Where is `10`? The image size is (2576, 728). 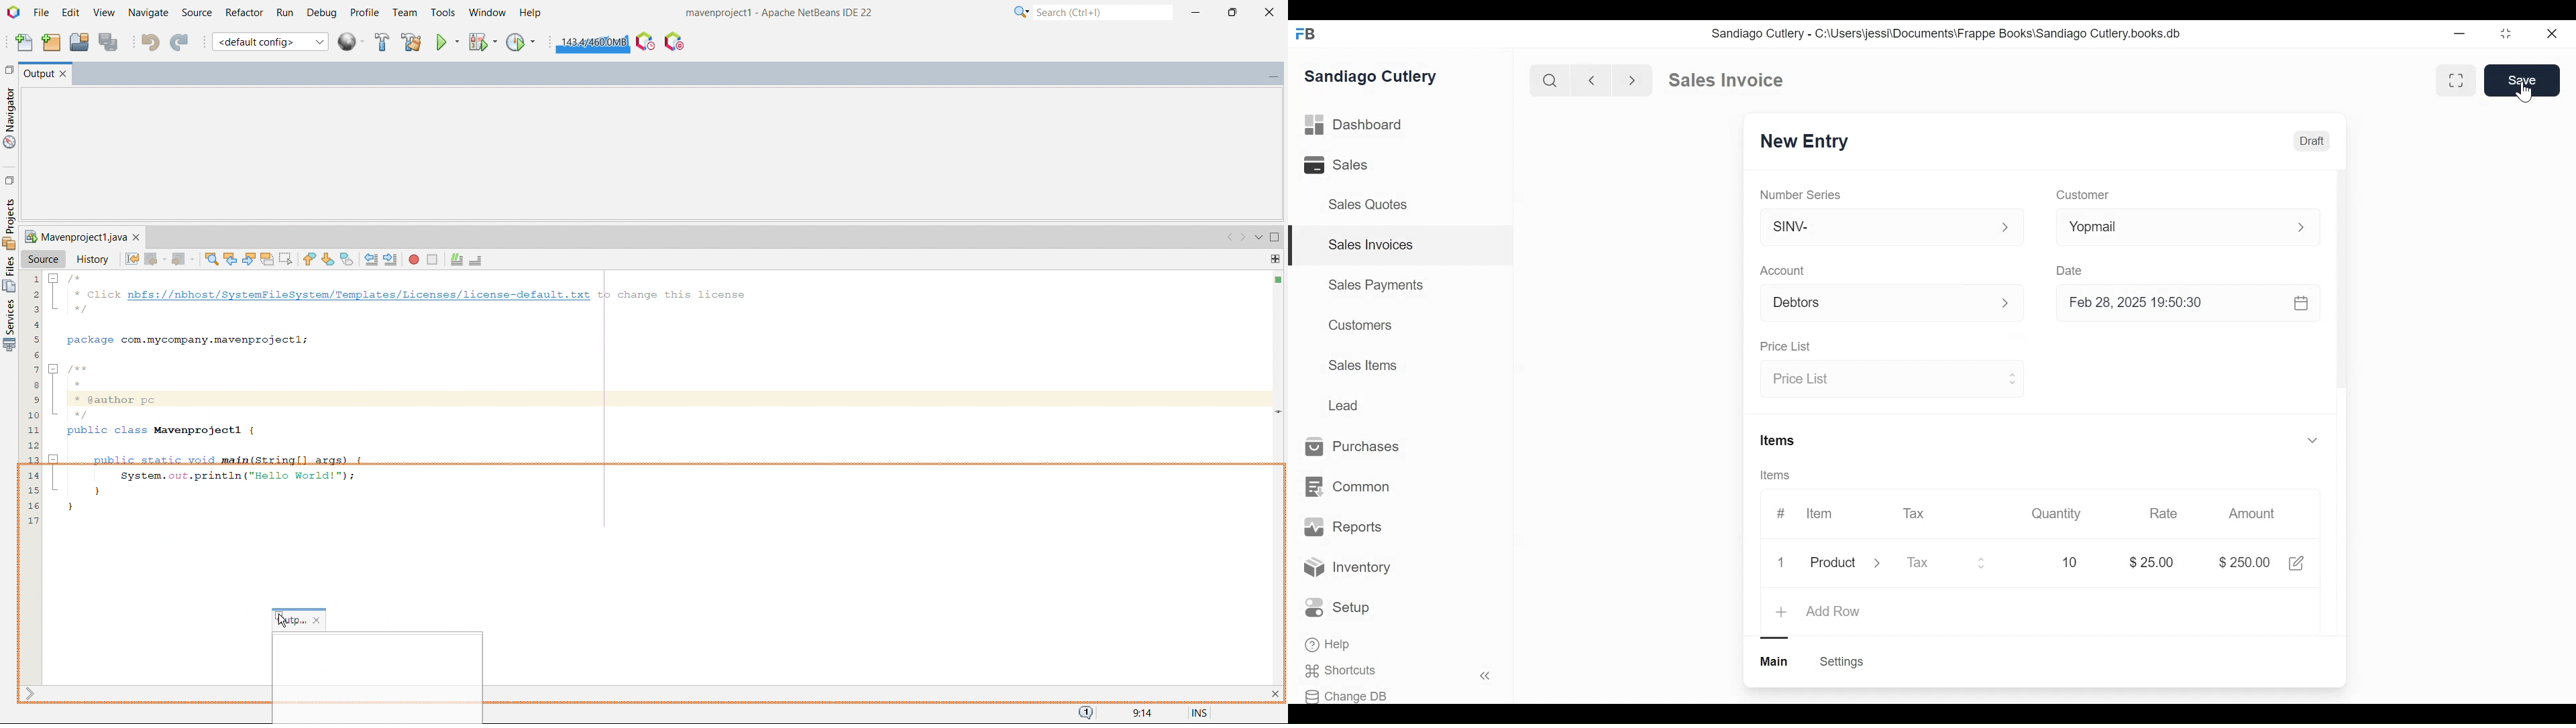 10 is located at coordinates (2073, 562).